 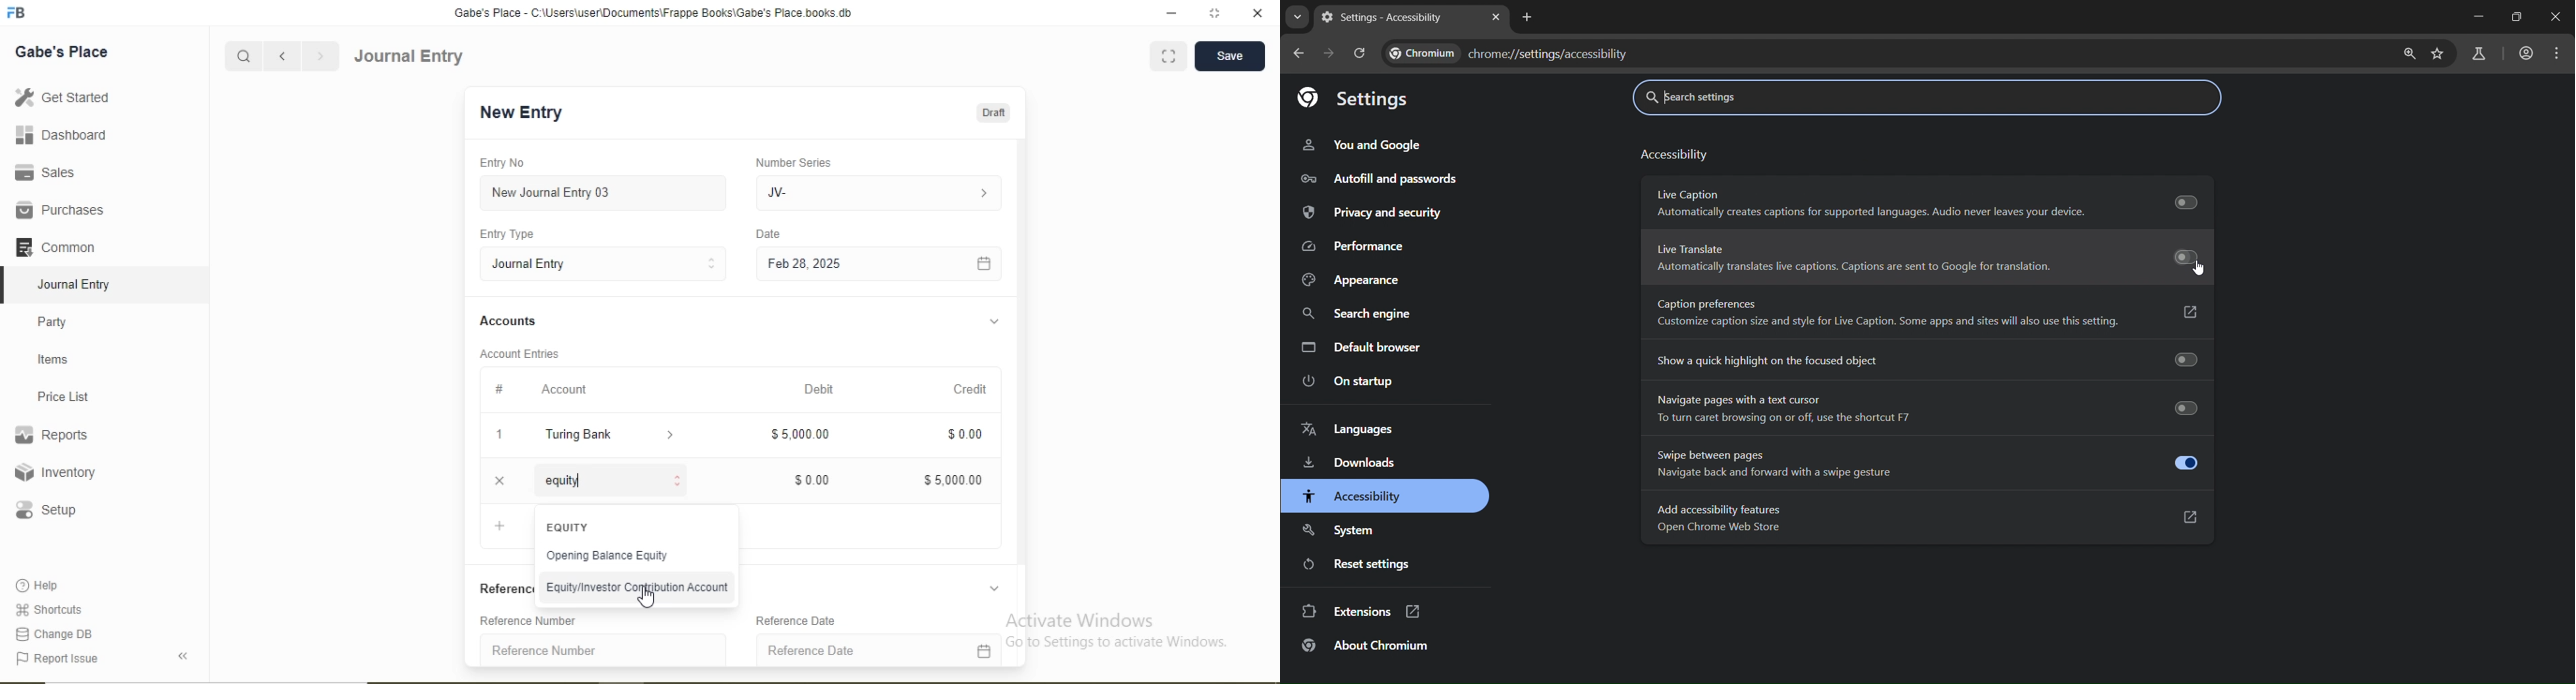 I want to click on Chromium, so click(x=1423, y=53).